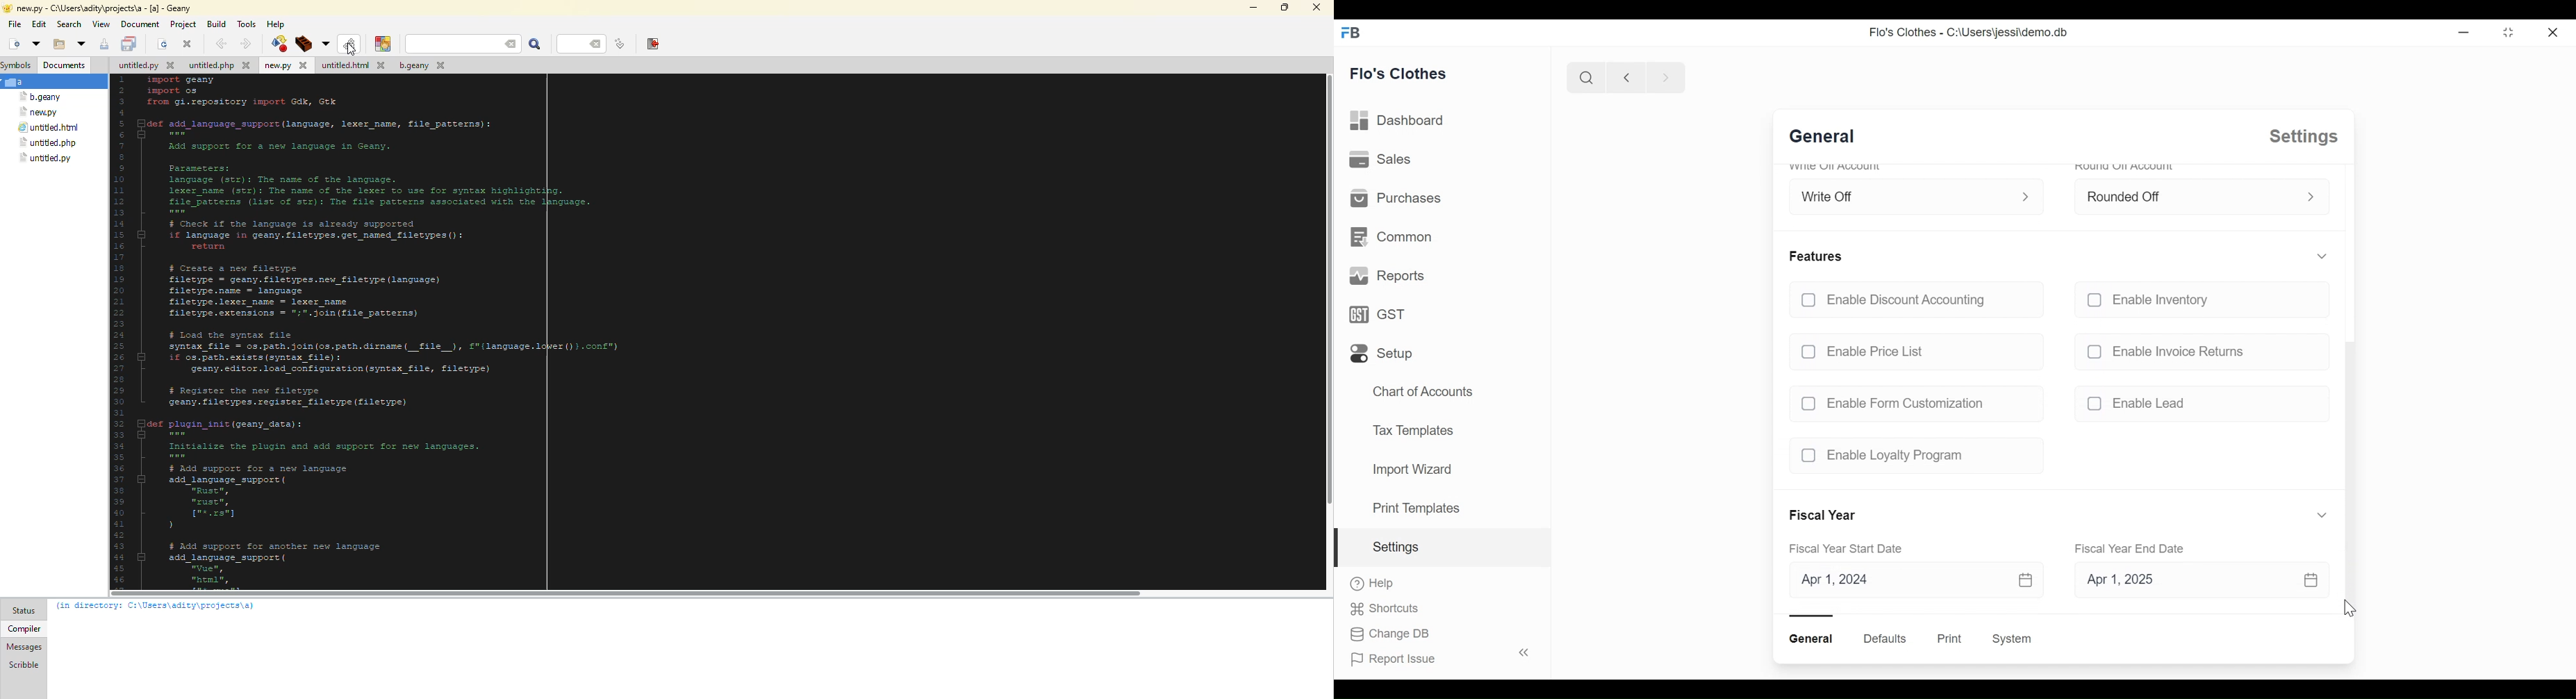 Image resolution: width=2576 pixels, height=700 pixels. Describe the element at coordinates (2462, 32) in the screenshot. I see `Minimize` at that location.